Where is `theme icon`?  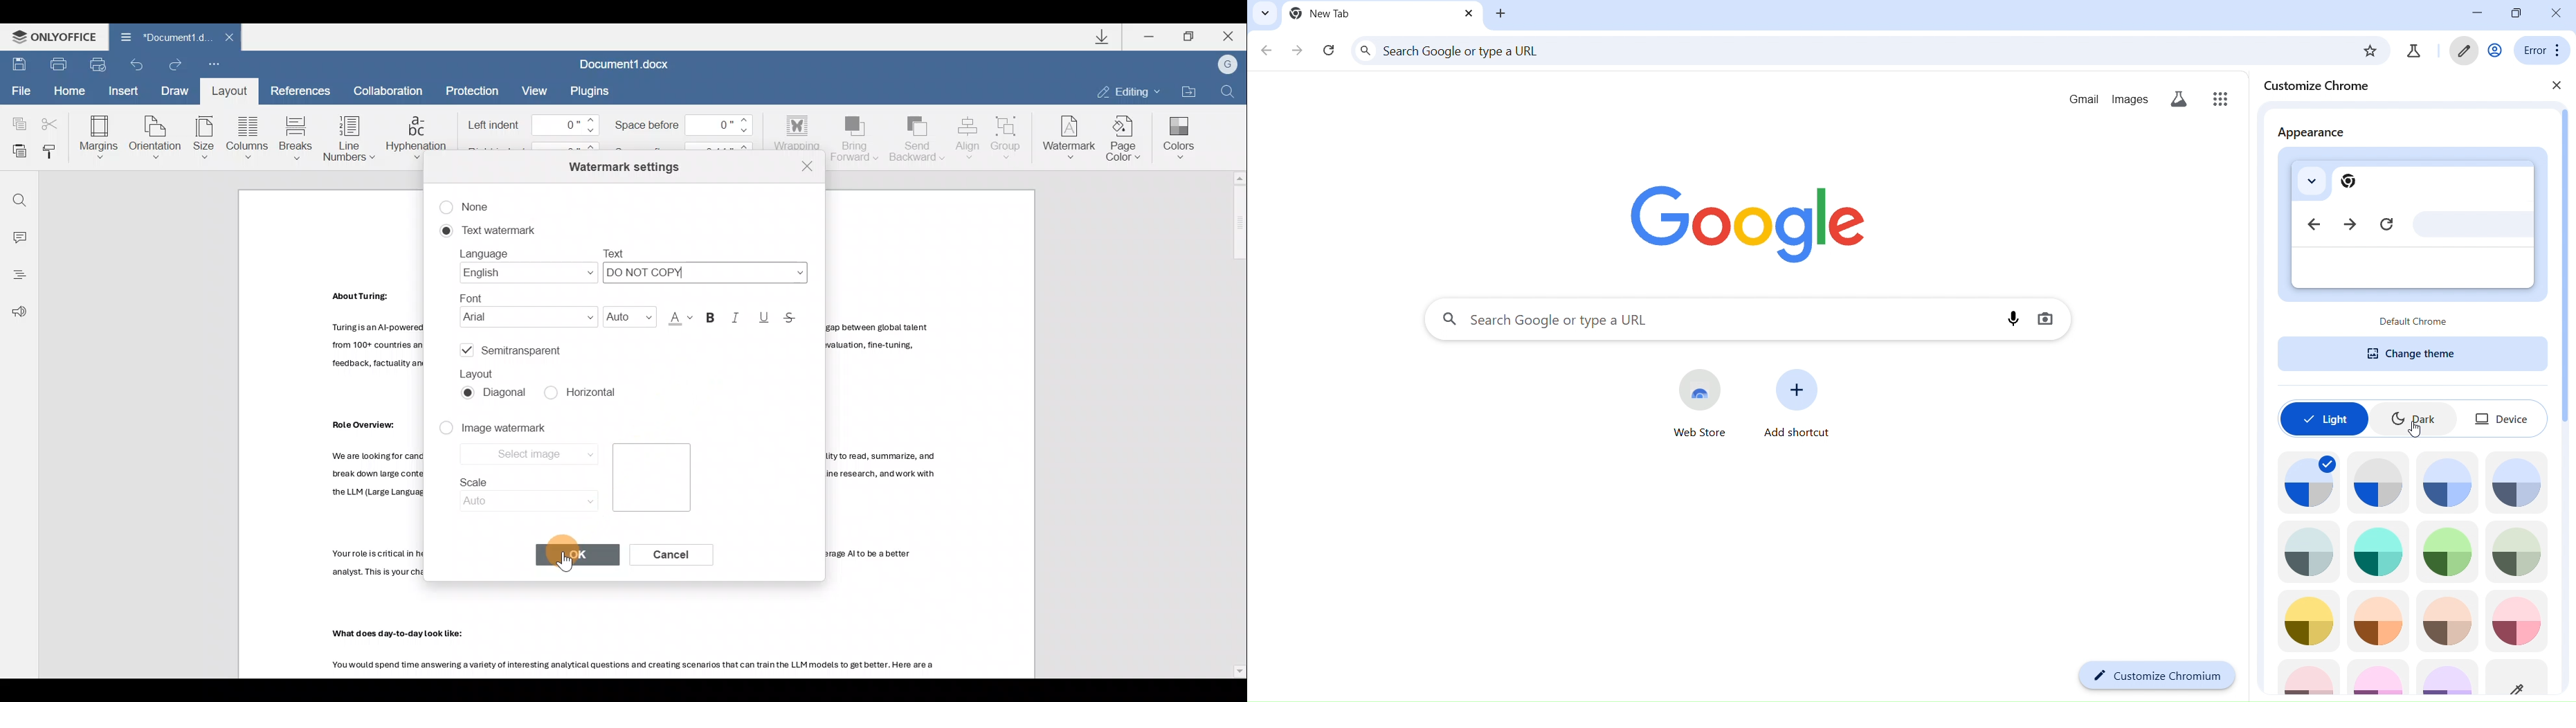
theme icon is located at coordinates (2450, 482).